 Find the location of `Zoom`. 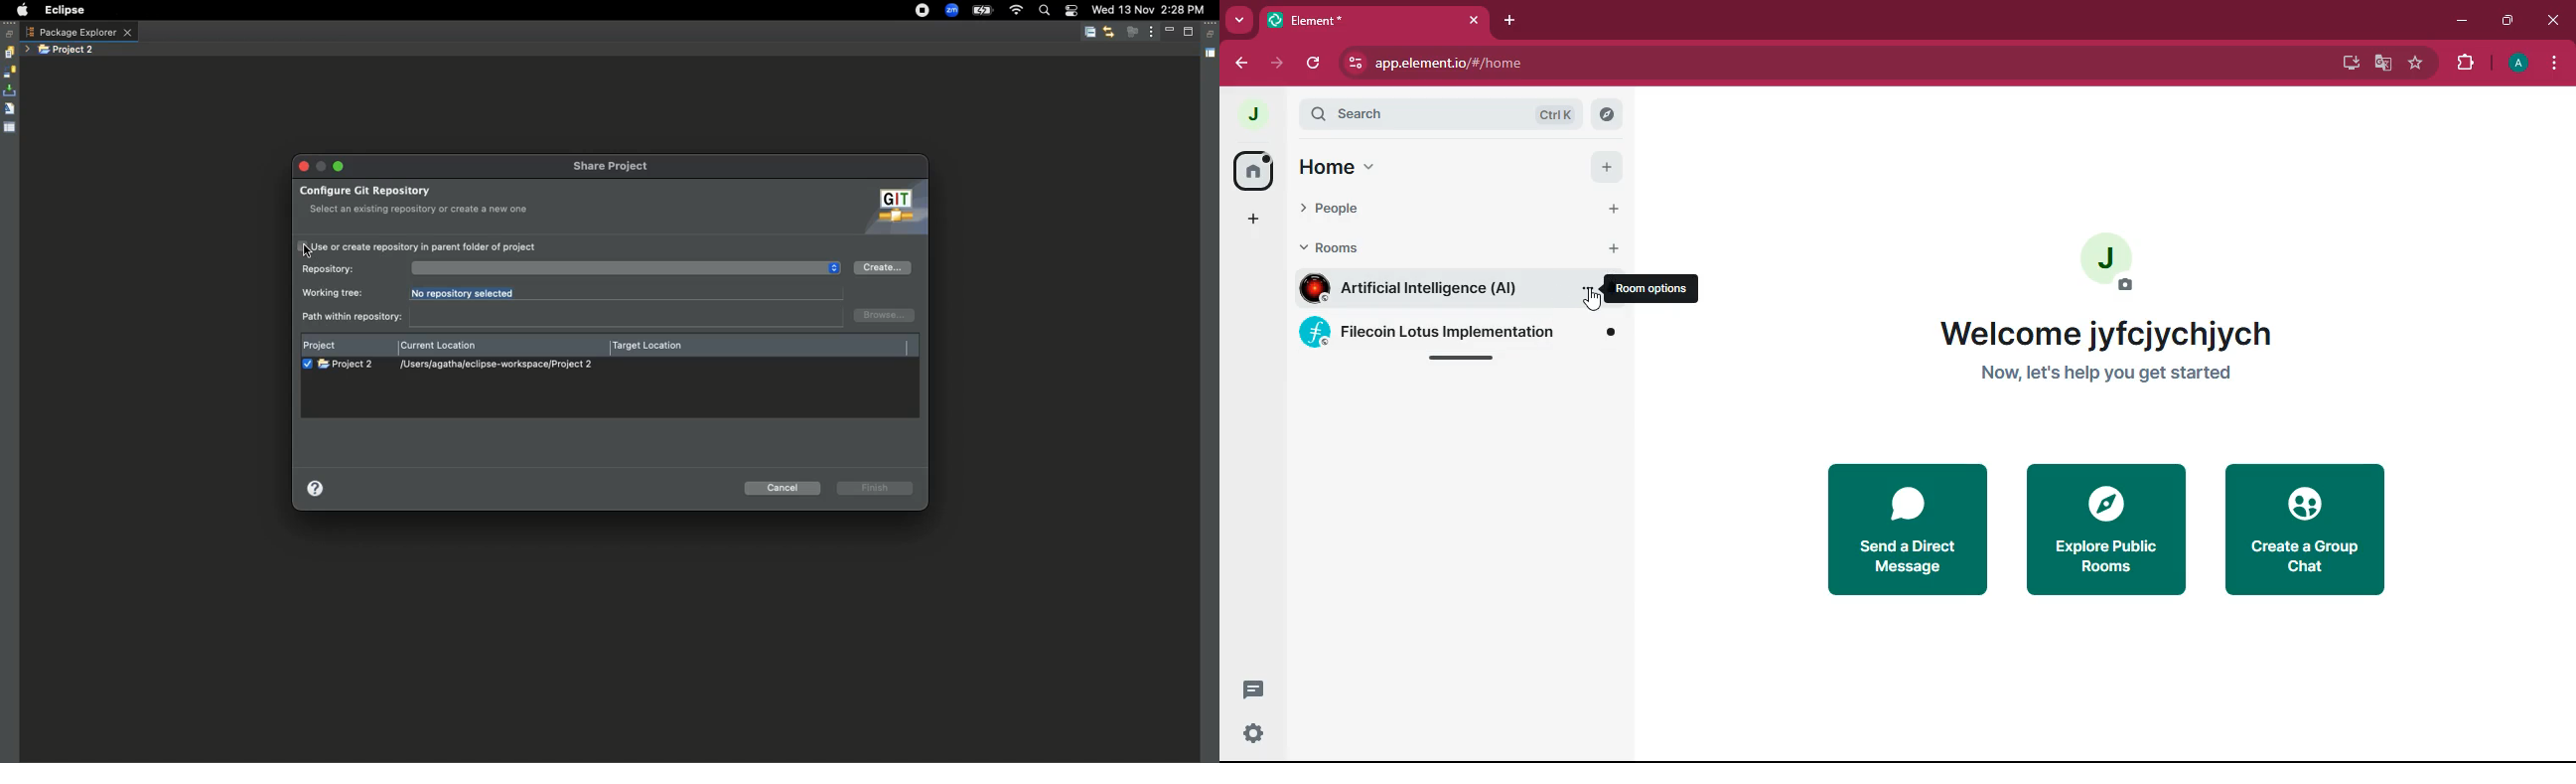

Zoom is located at coordinates (952, 11).